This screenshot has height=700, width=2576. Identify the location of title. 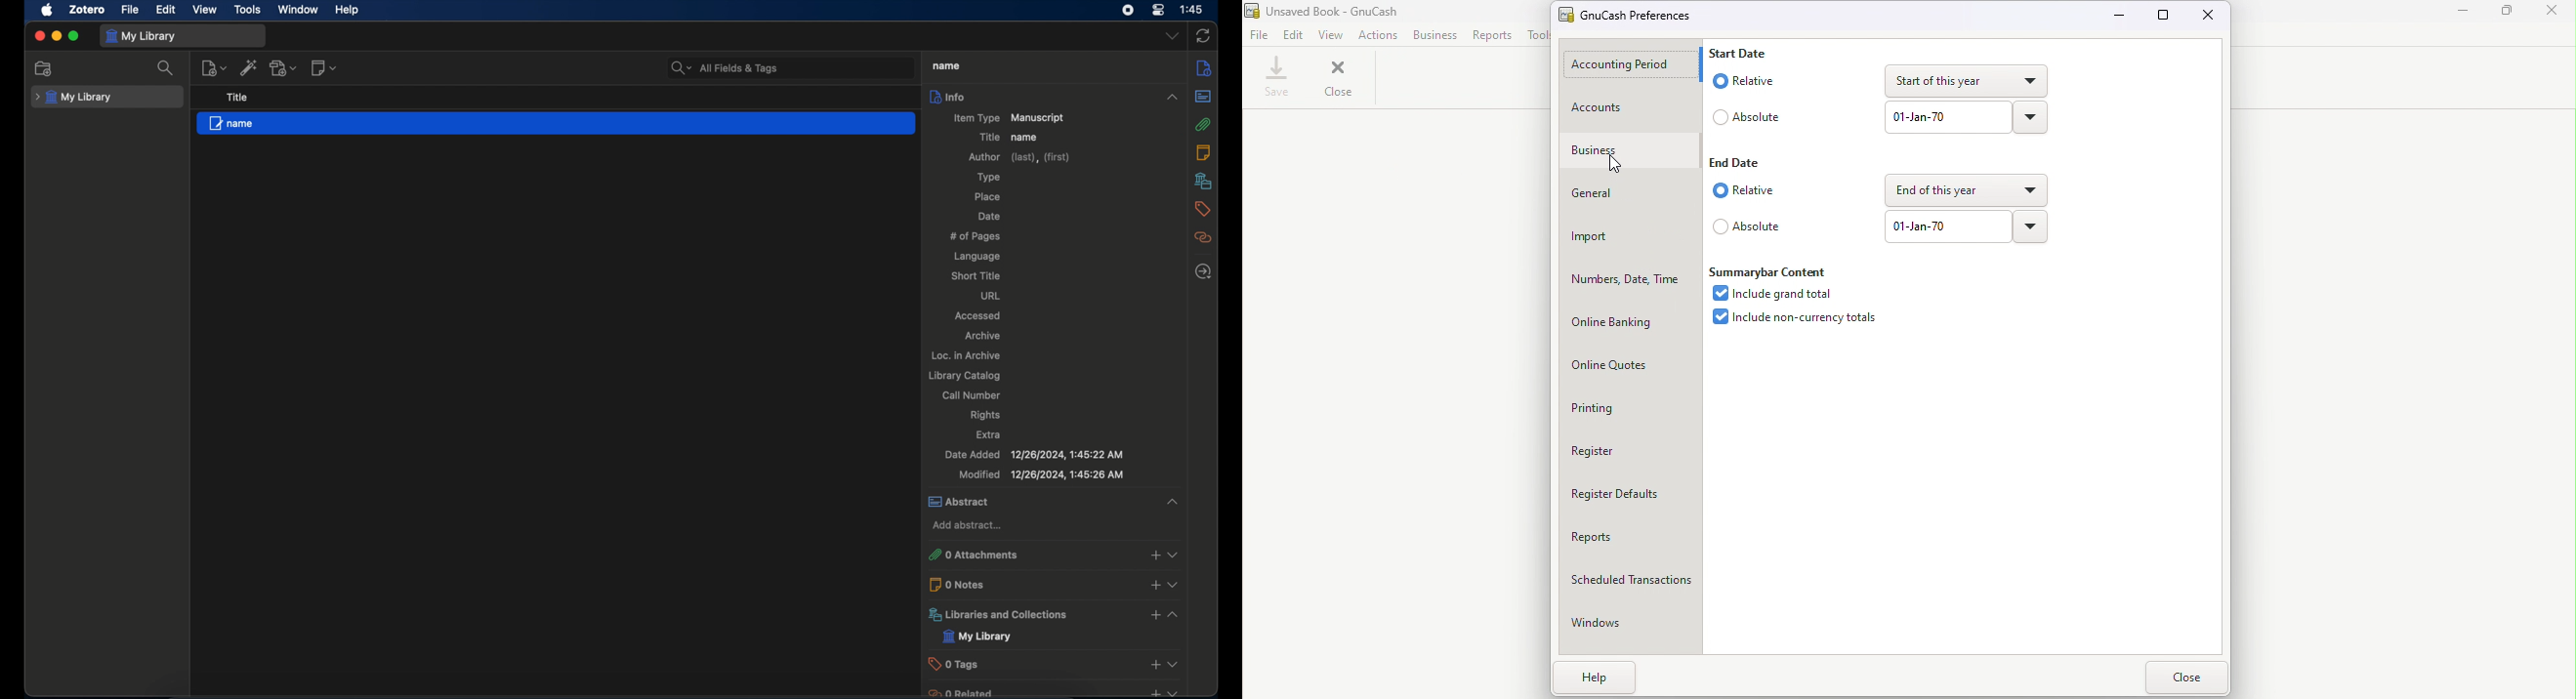
(989, 137).